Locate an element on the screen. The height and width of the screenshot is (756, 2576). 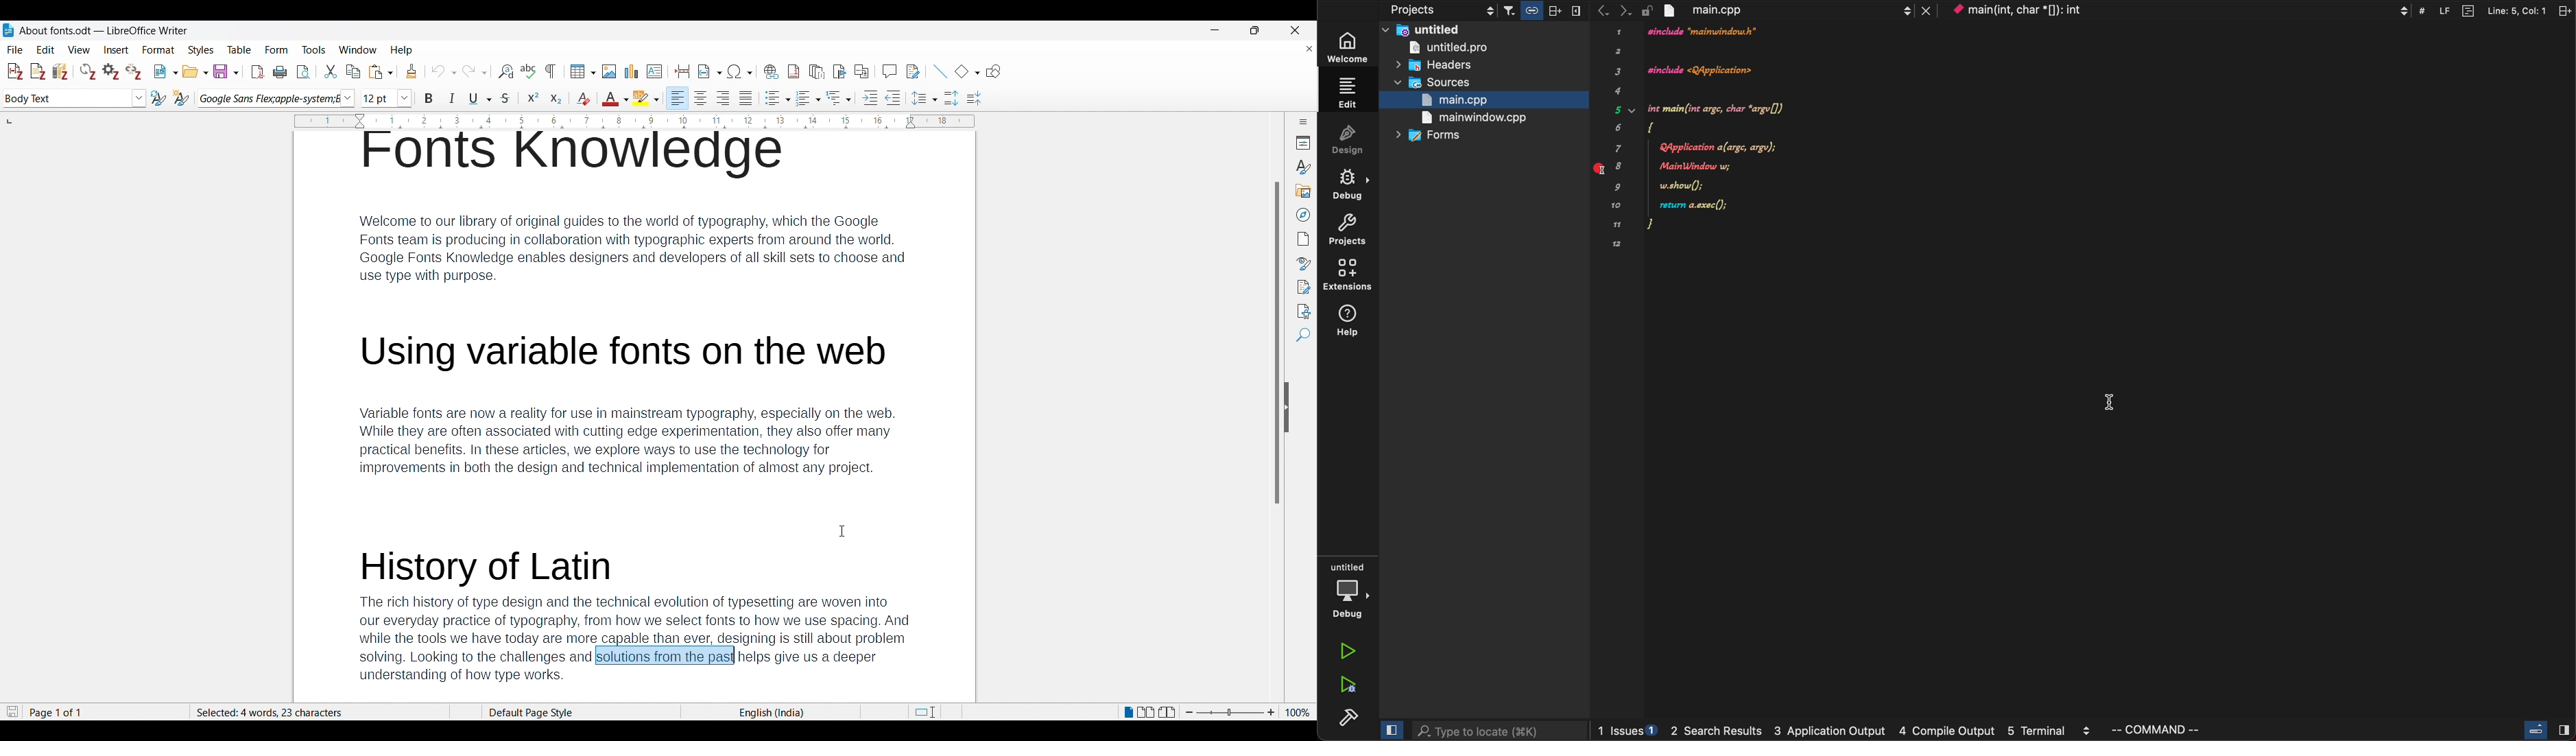
Form menu is located at coordinates (277, 50).